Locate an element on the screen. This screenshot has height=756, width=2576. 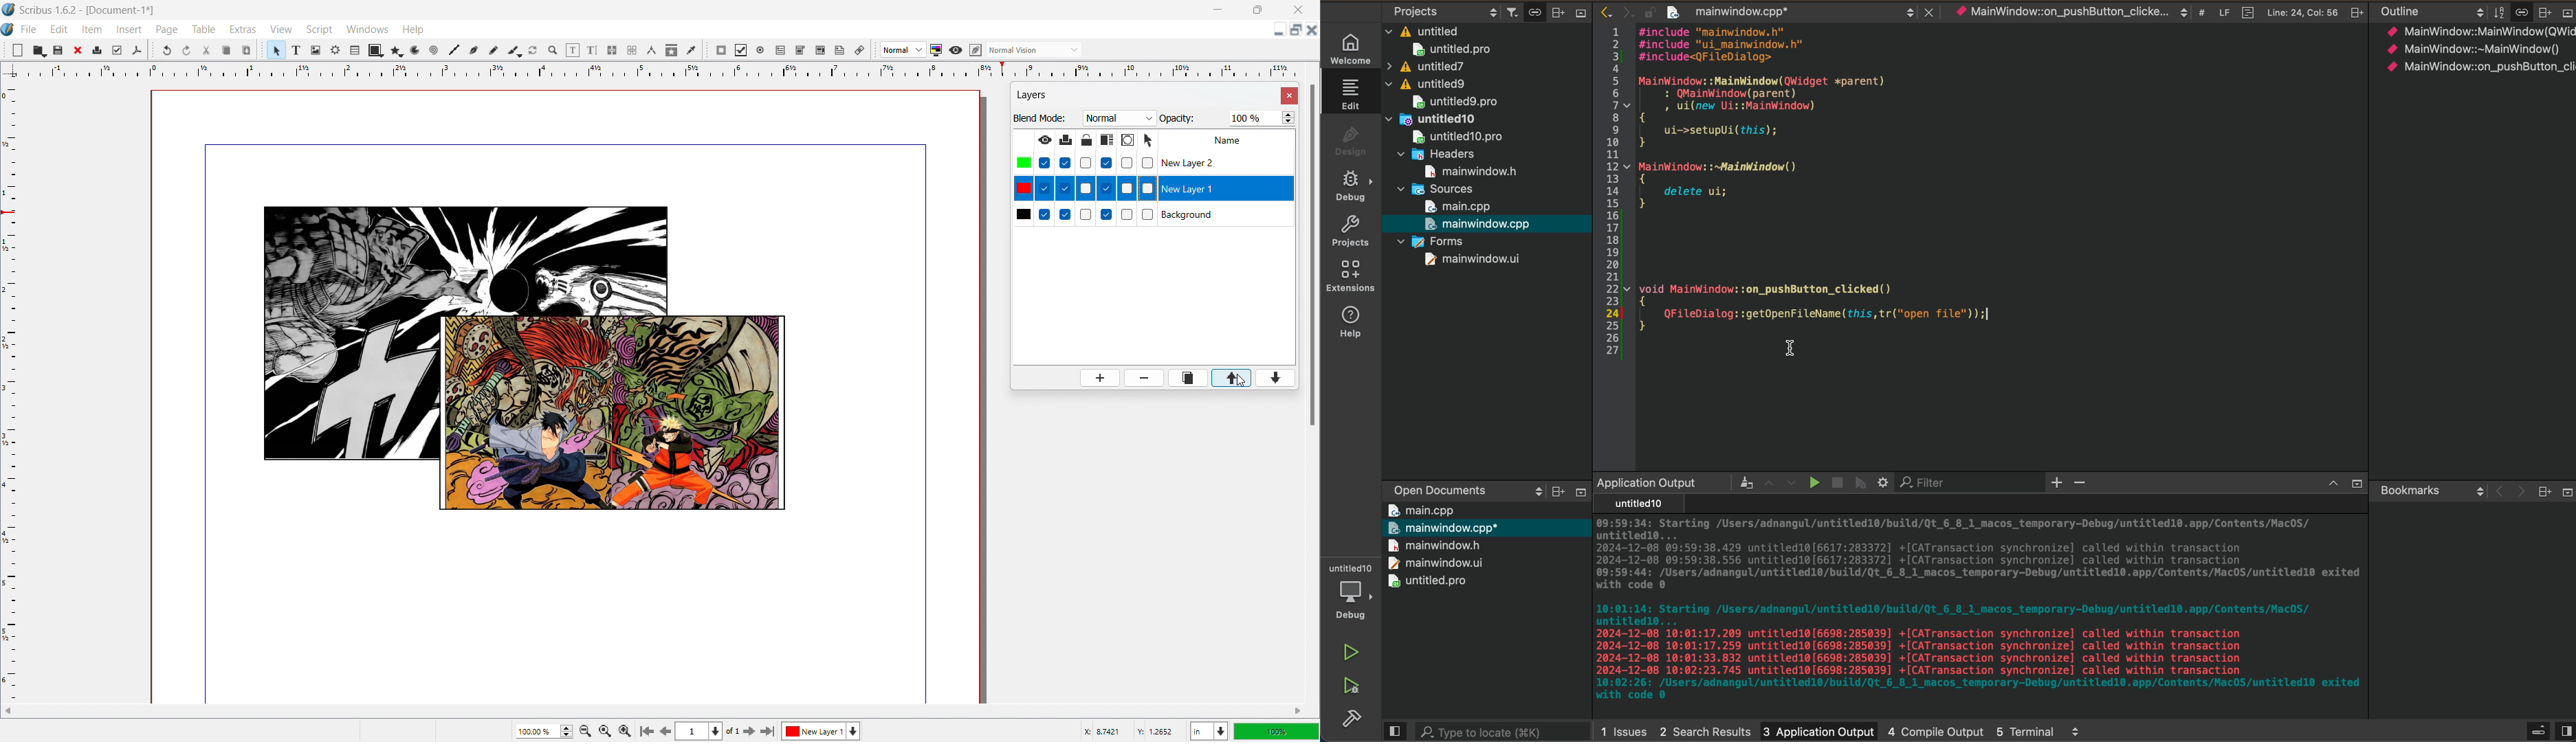
mainwindow.cpp is located at coordinates (1480, 224).